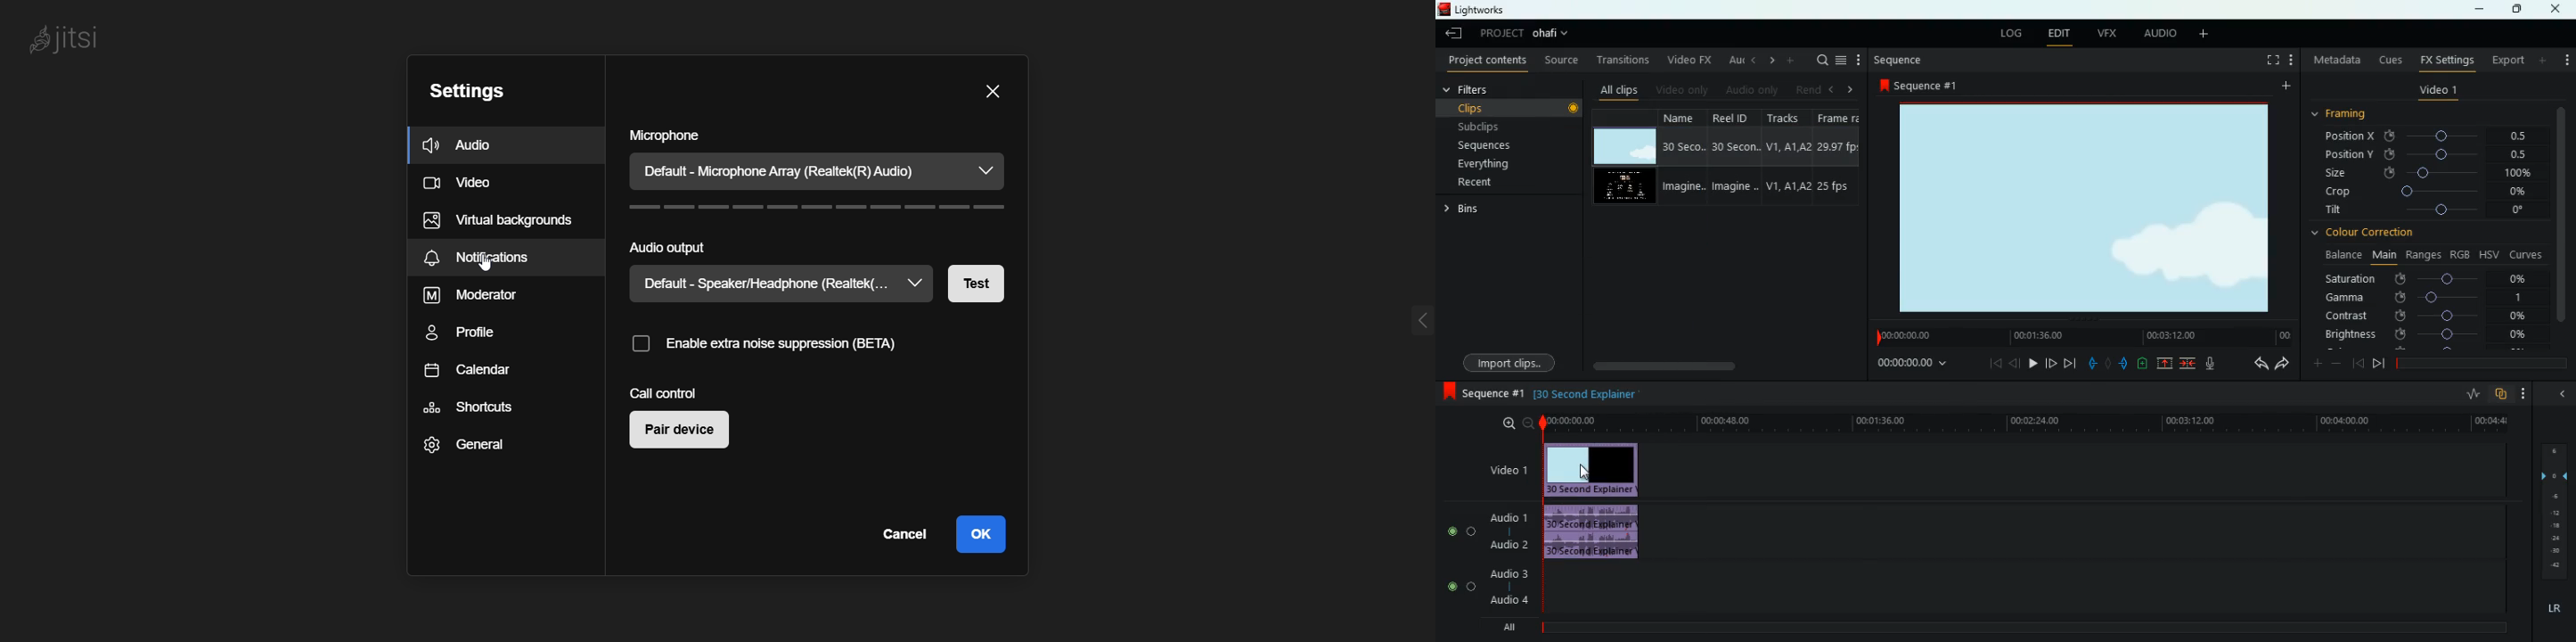  What do you see at coordinates (2566, 59) in the screenshot?
I see `add` at bounding box center [2566, 59].